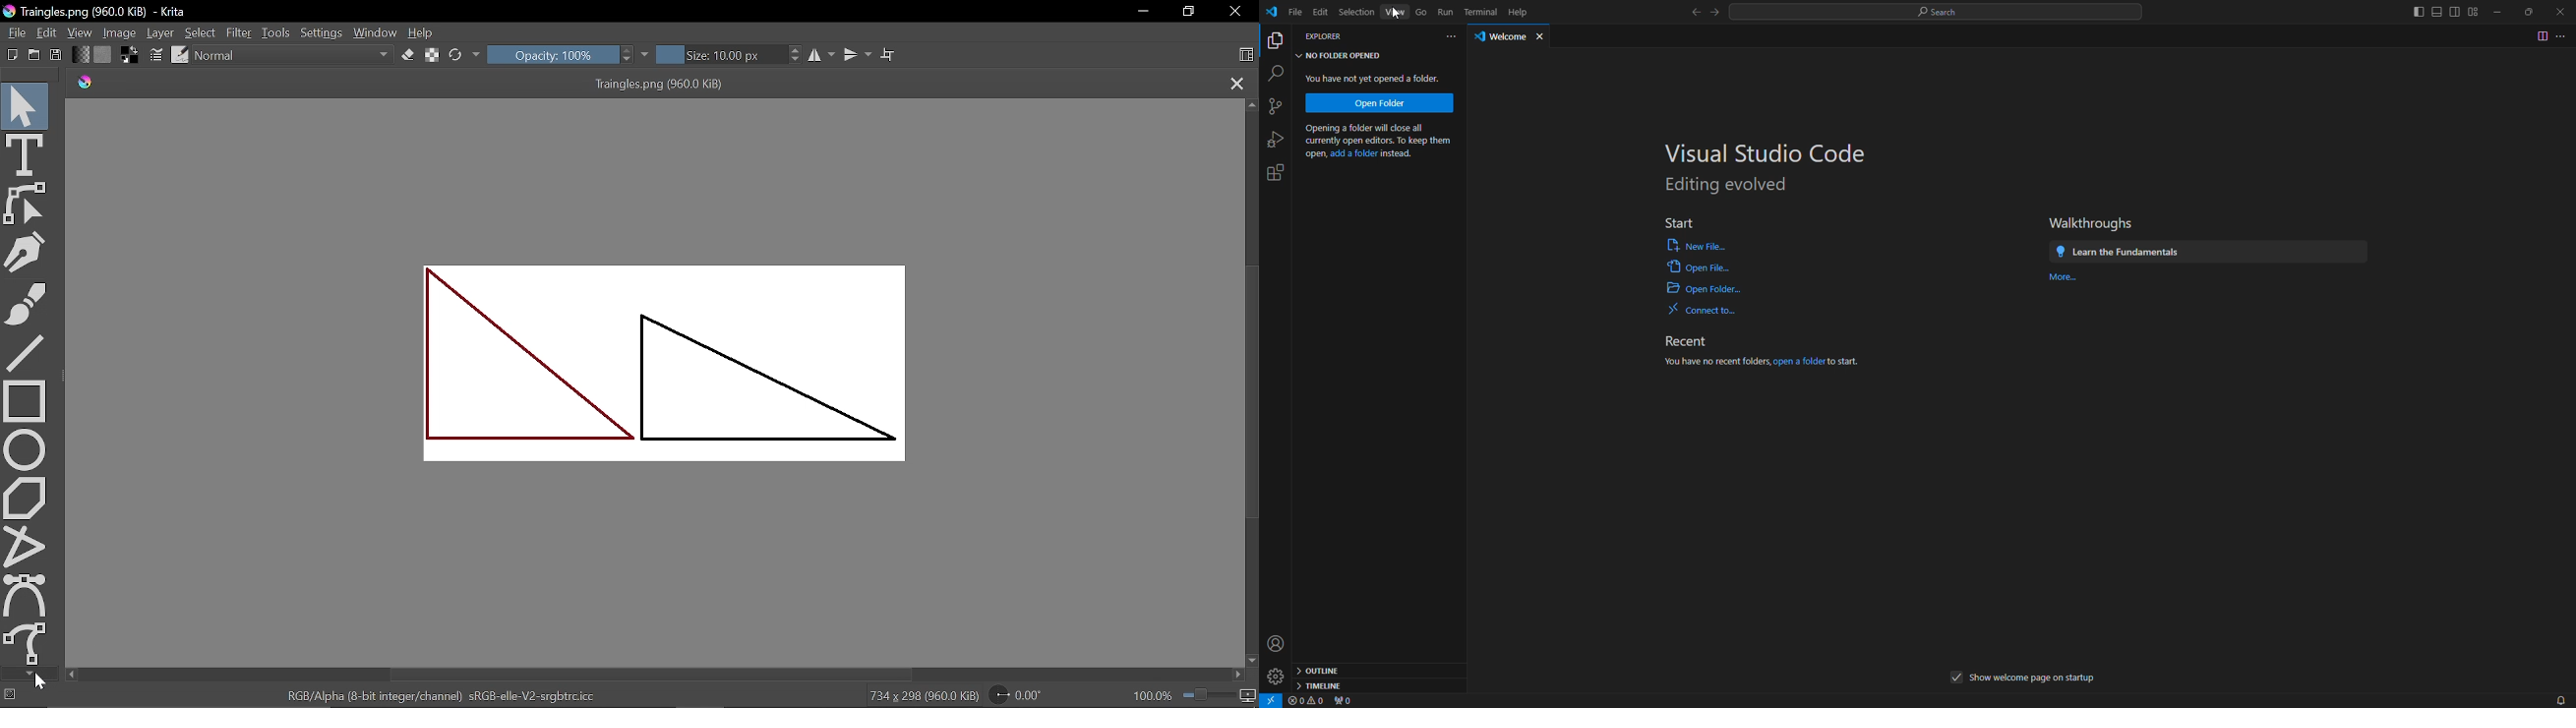  Describe the element at coordinates (294, 56) in the screenshot. I see `Normal` at that location.